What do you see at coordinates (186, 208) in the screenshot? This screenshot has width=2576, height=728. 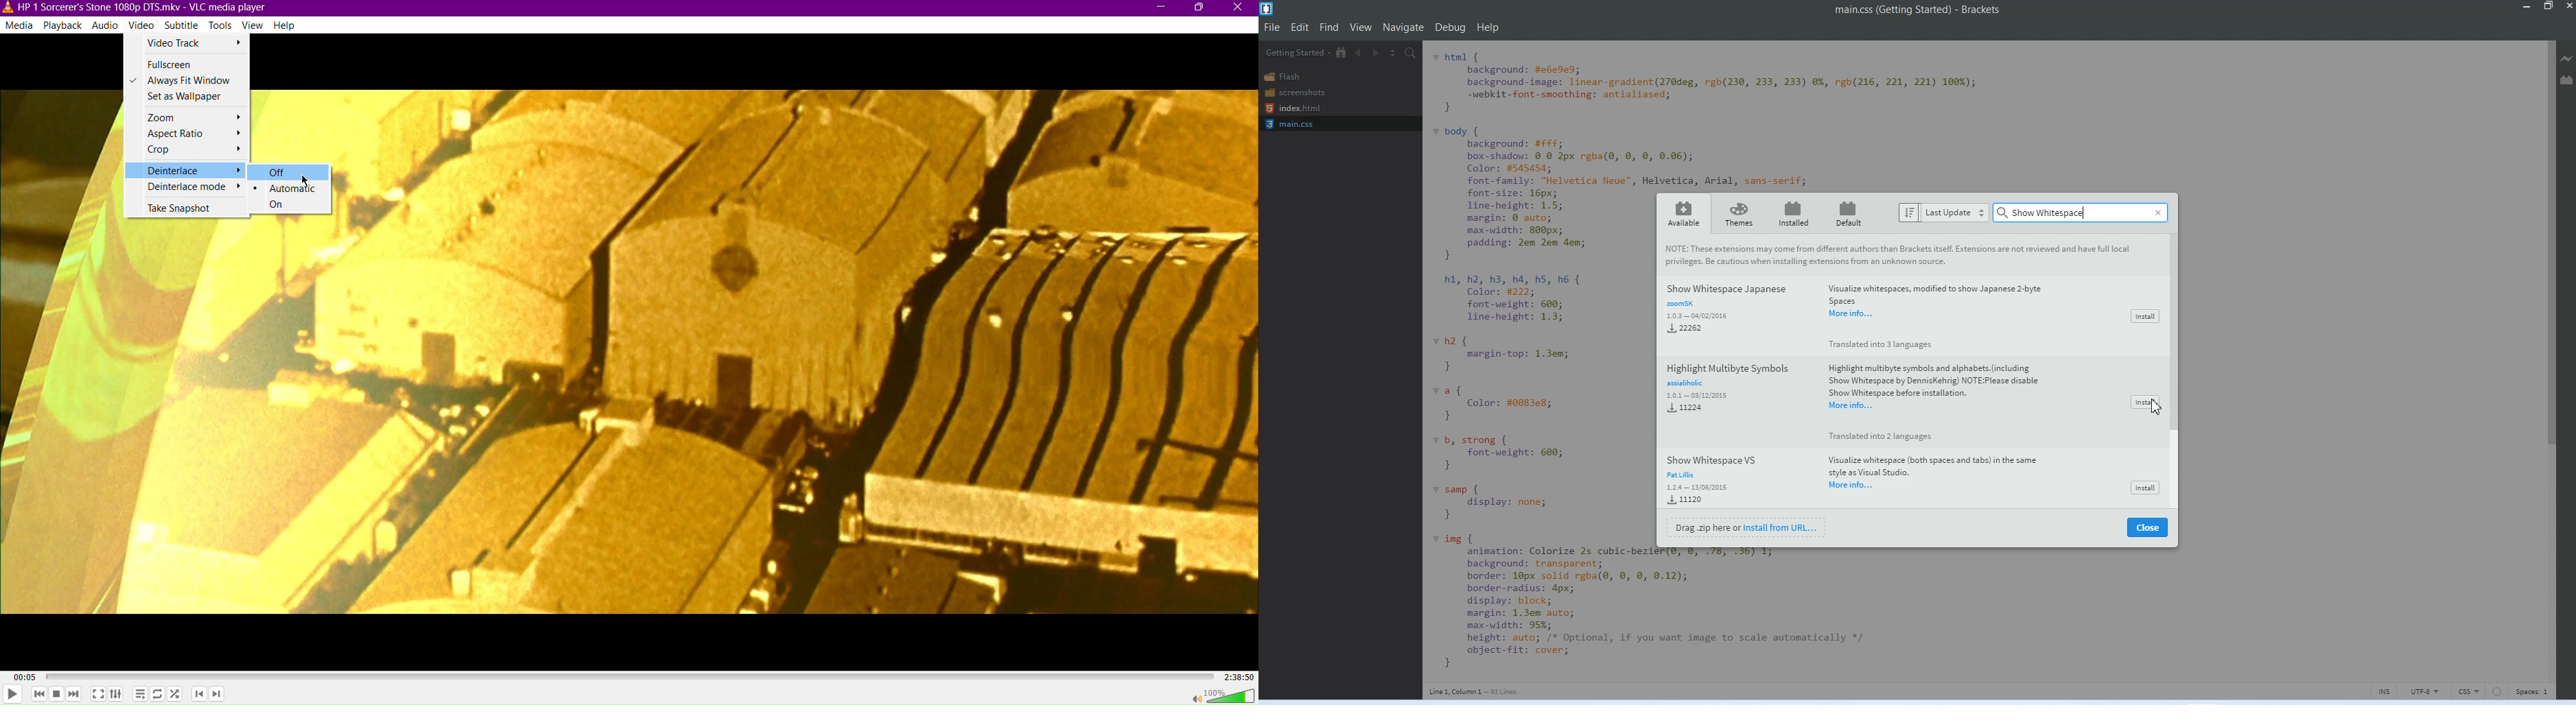 I see `Take Snapshot` at bounding box center [186, 208].